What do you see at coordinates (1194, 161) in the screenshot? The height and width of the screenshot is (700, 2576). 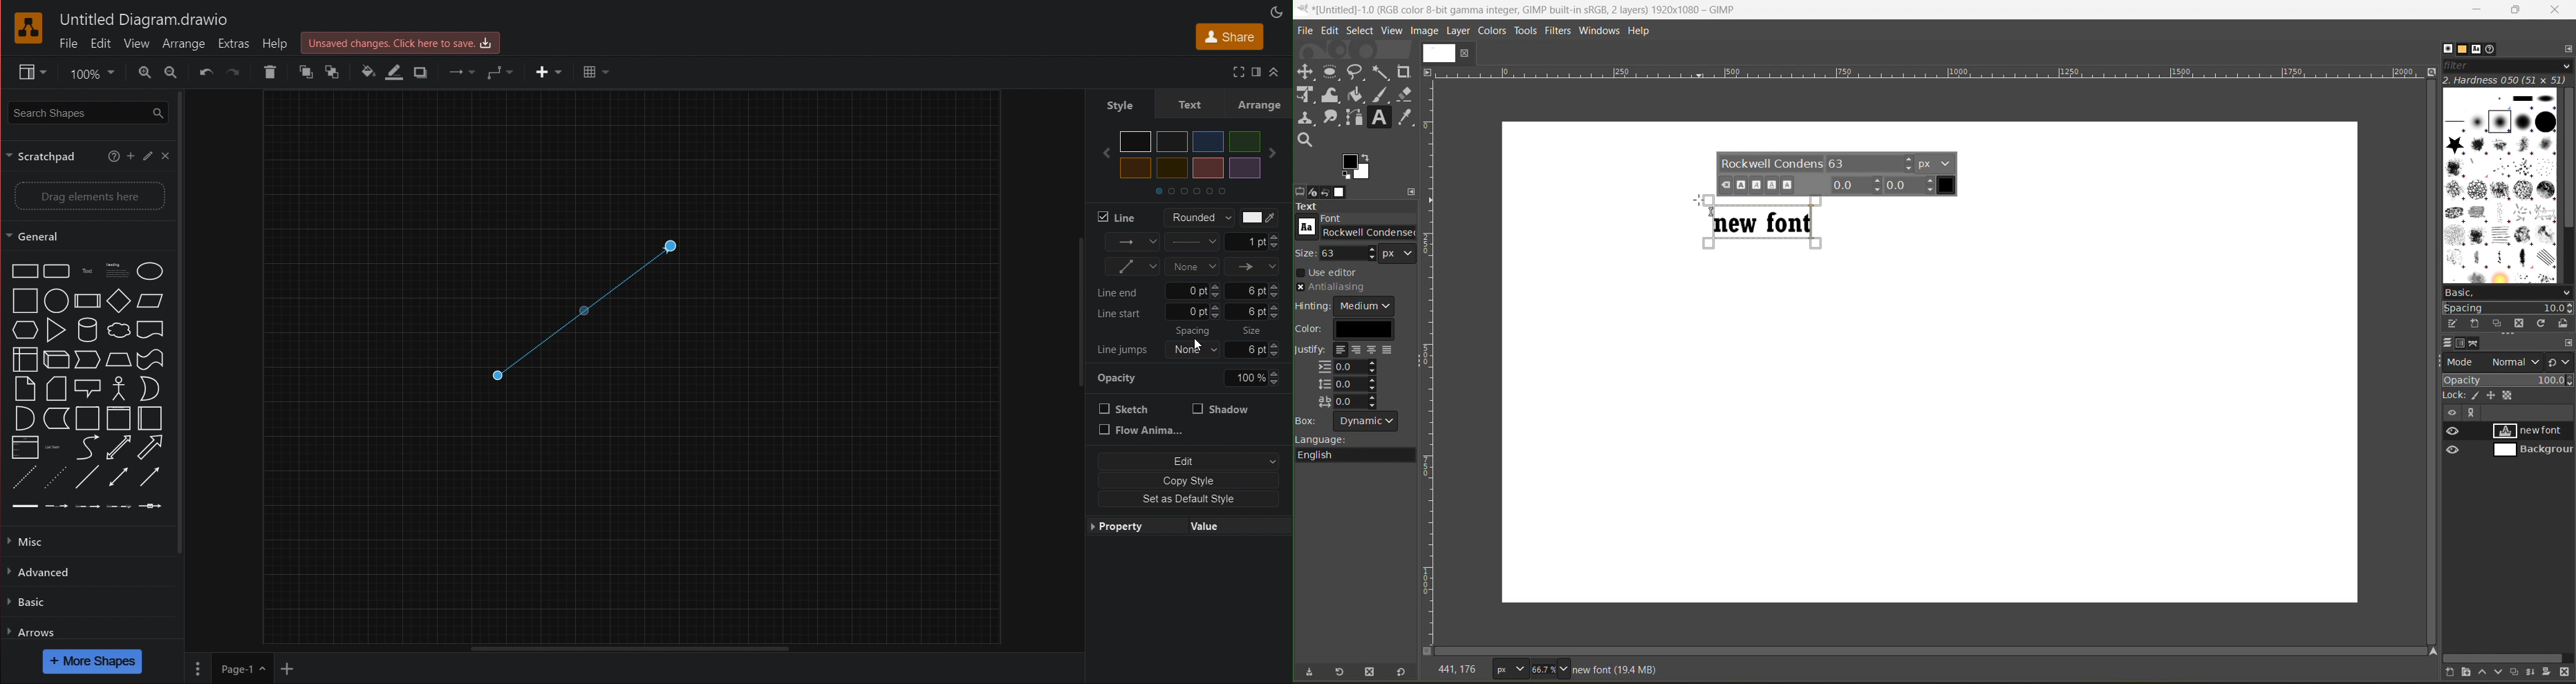 I see `Style Colors` at bounding box center [1194, 161].